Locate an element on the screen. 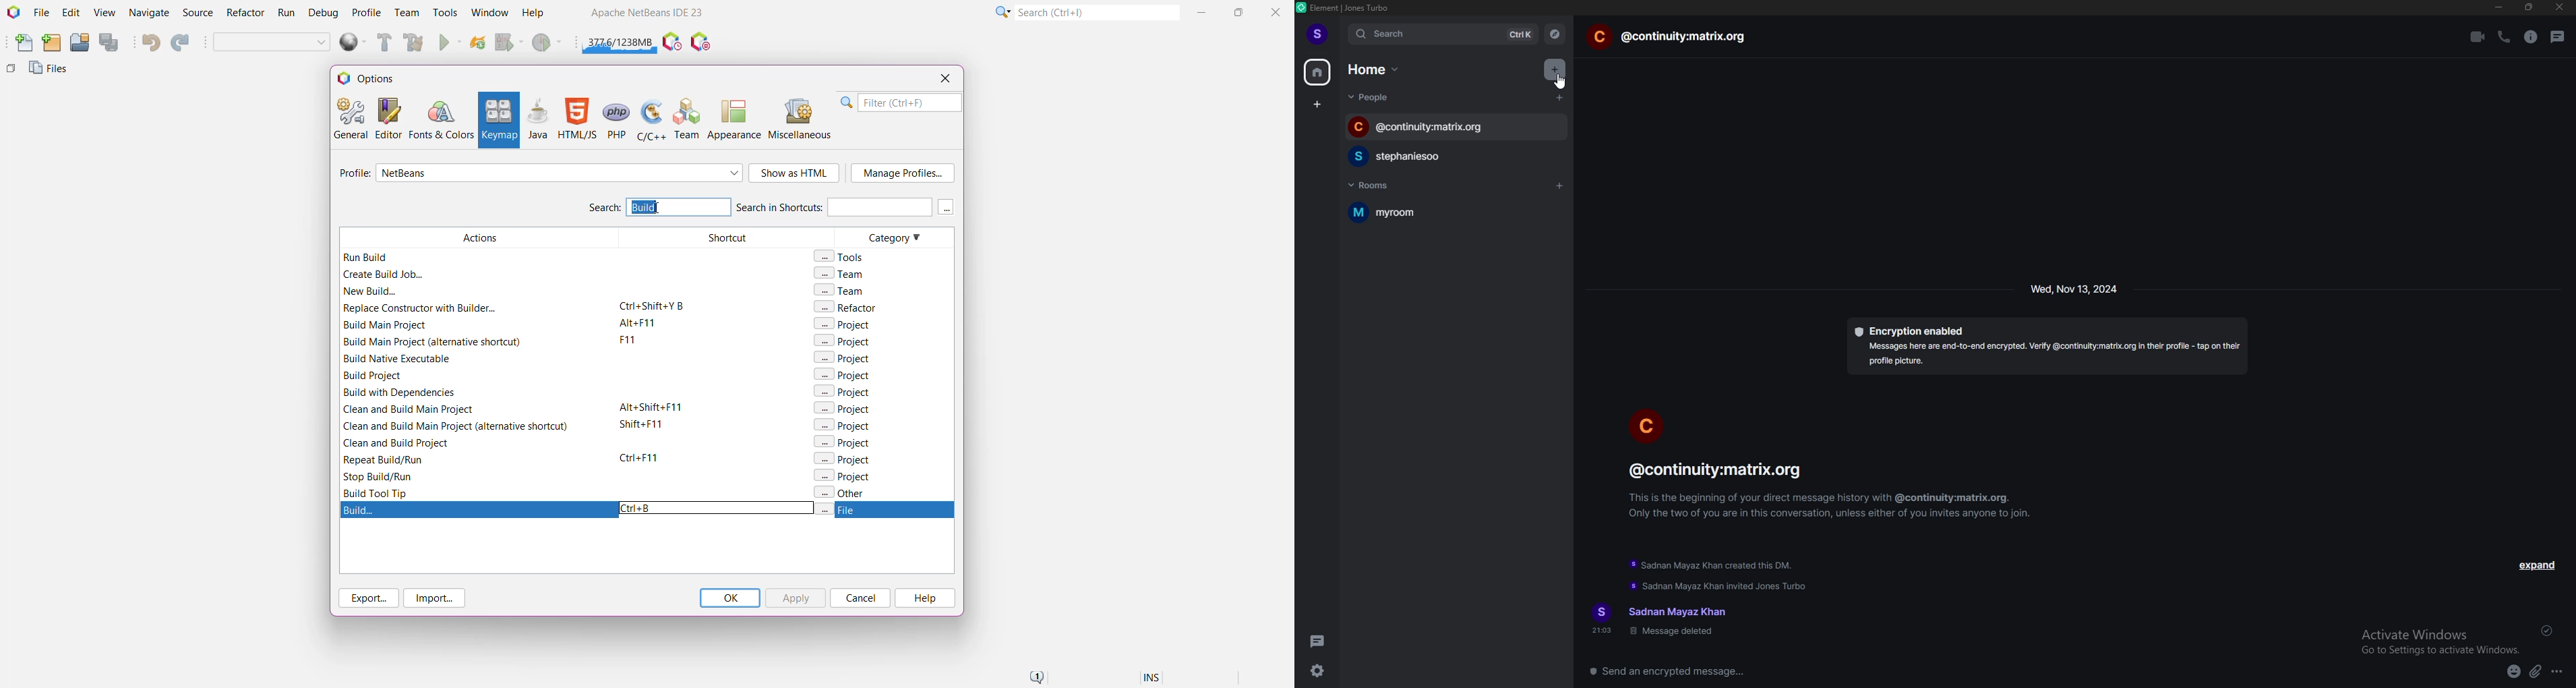 Image resolution: width=2576 pixels, height=700 pixels. chat is located at coordinates (1450, 156).